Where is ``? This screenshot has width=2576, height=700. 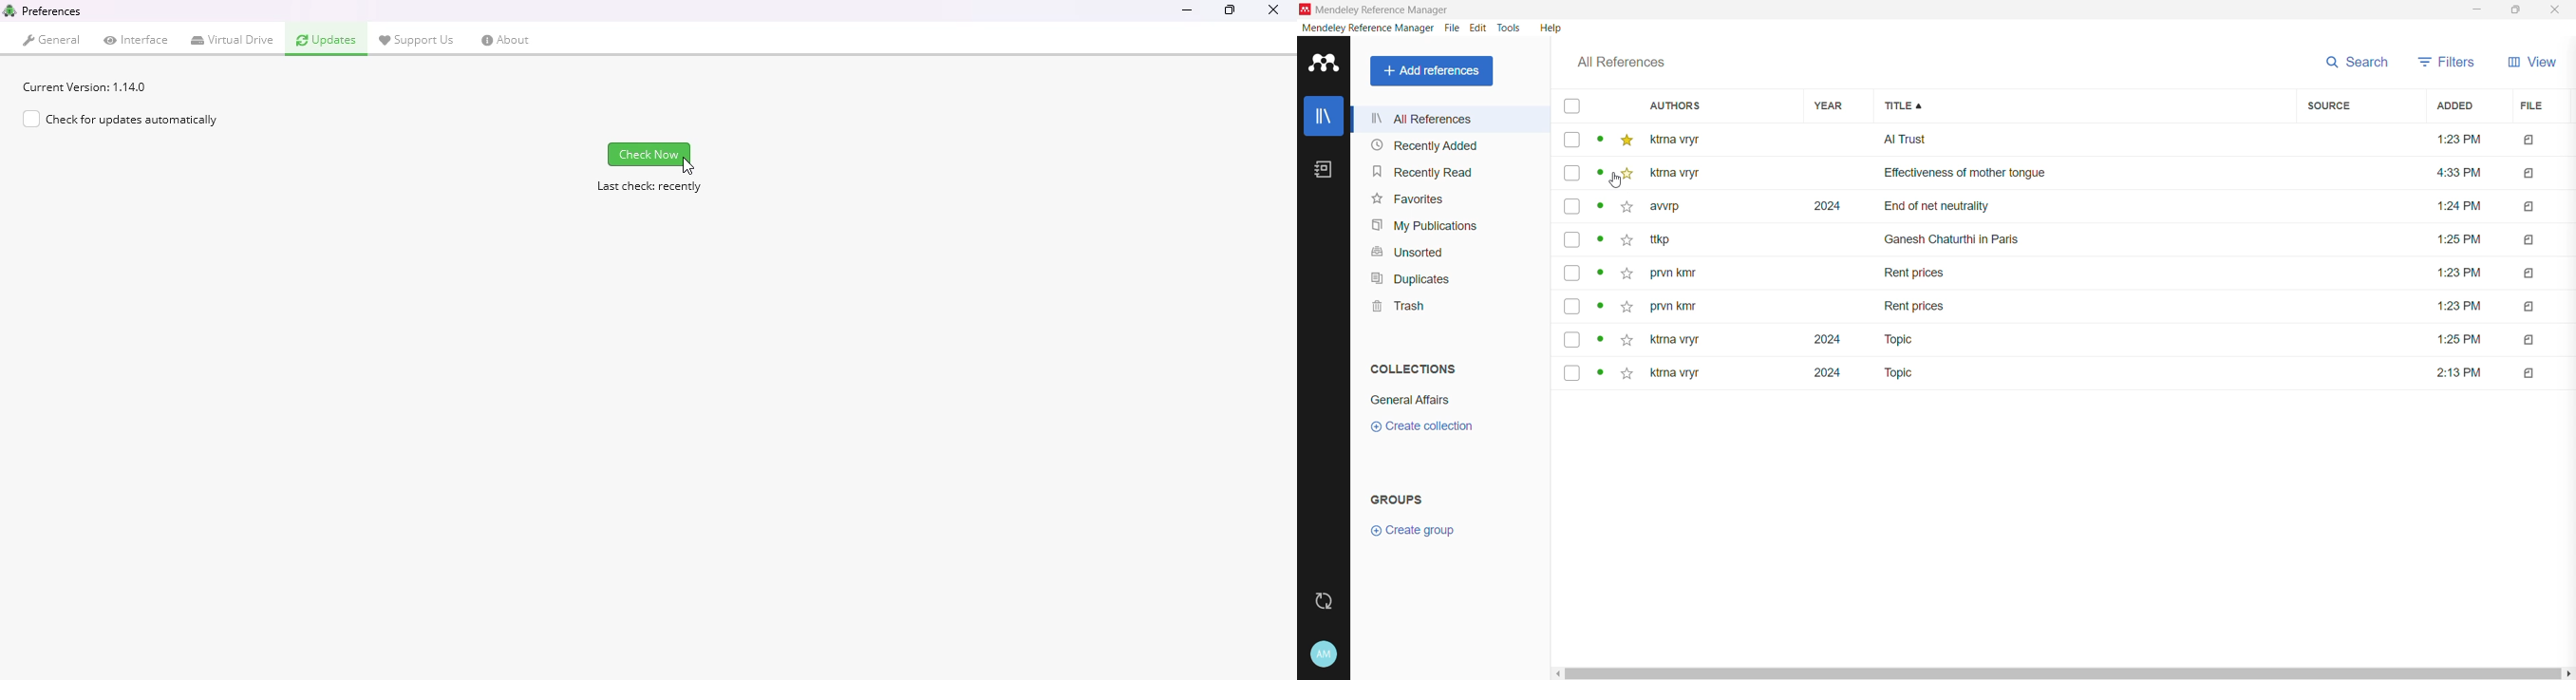
 is located at coordinates (2525, 141).